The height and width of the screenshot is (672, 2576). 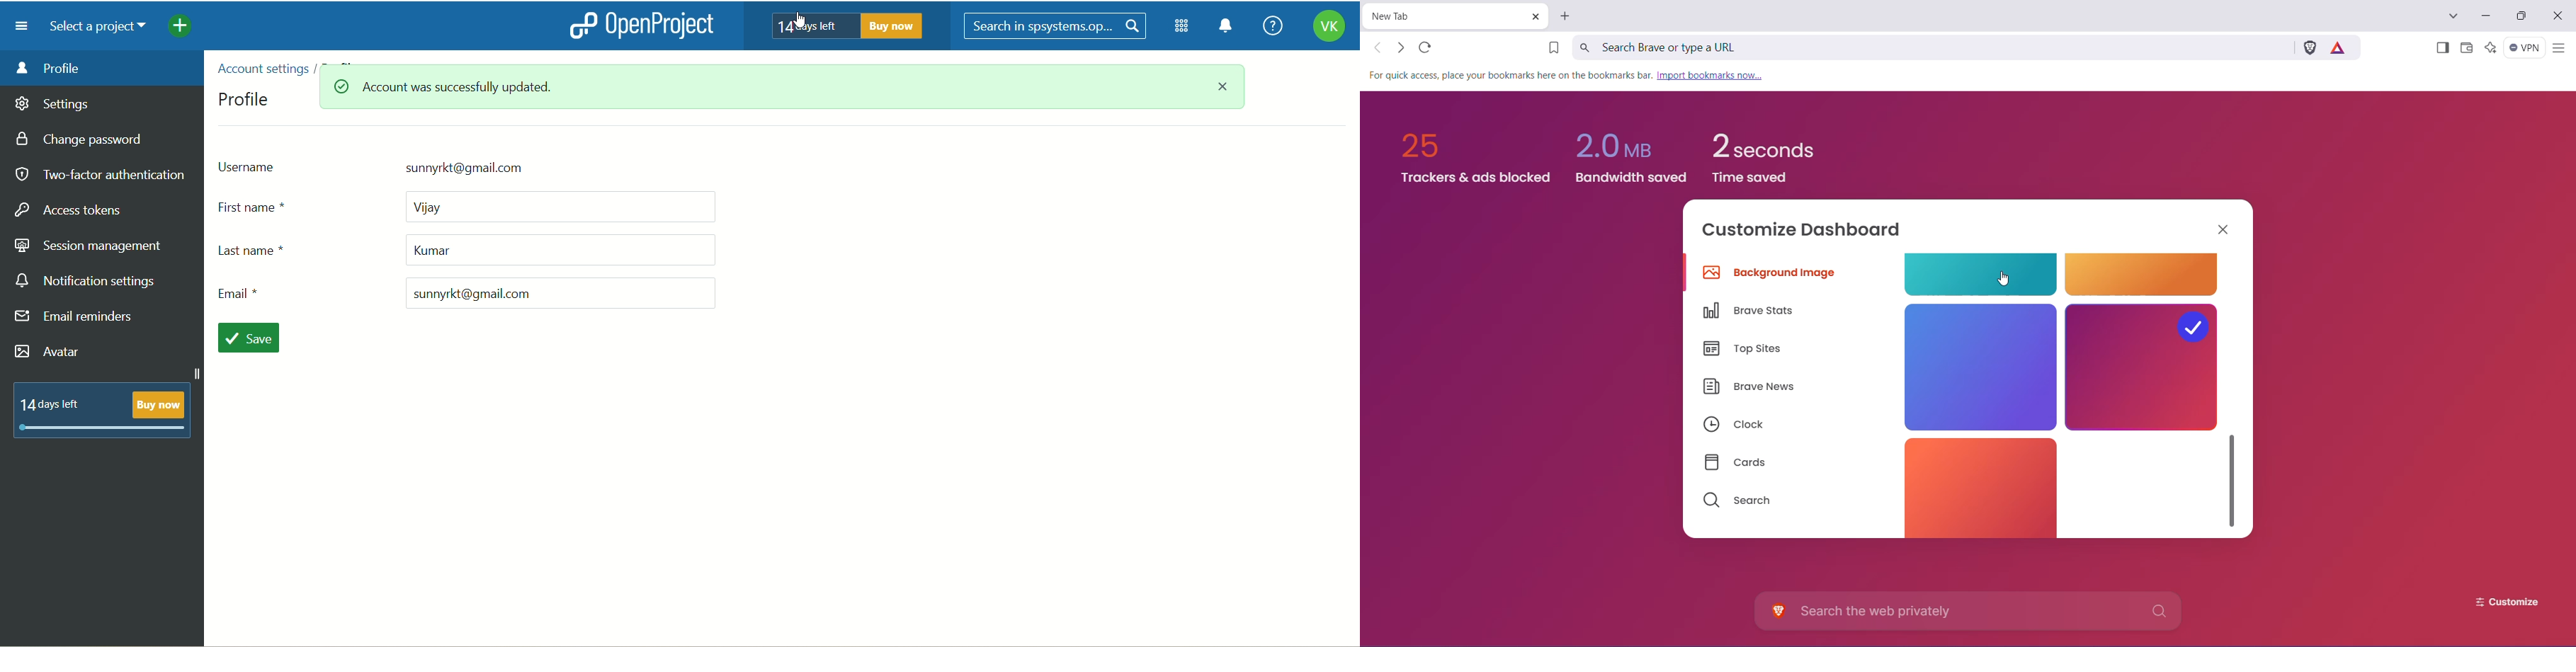 What do you see at coordinates (99, 175) in the screenshot?
I see `two-factor authentication` at bounding box center [99, 175].